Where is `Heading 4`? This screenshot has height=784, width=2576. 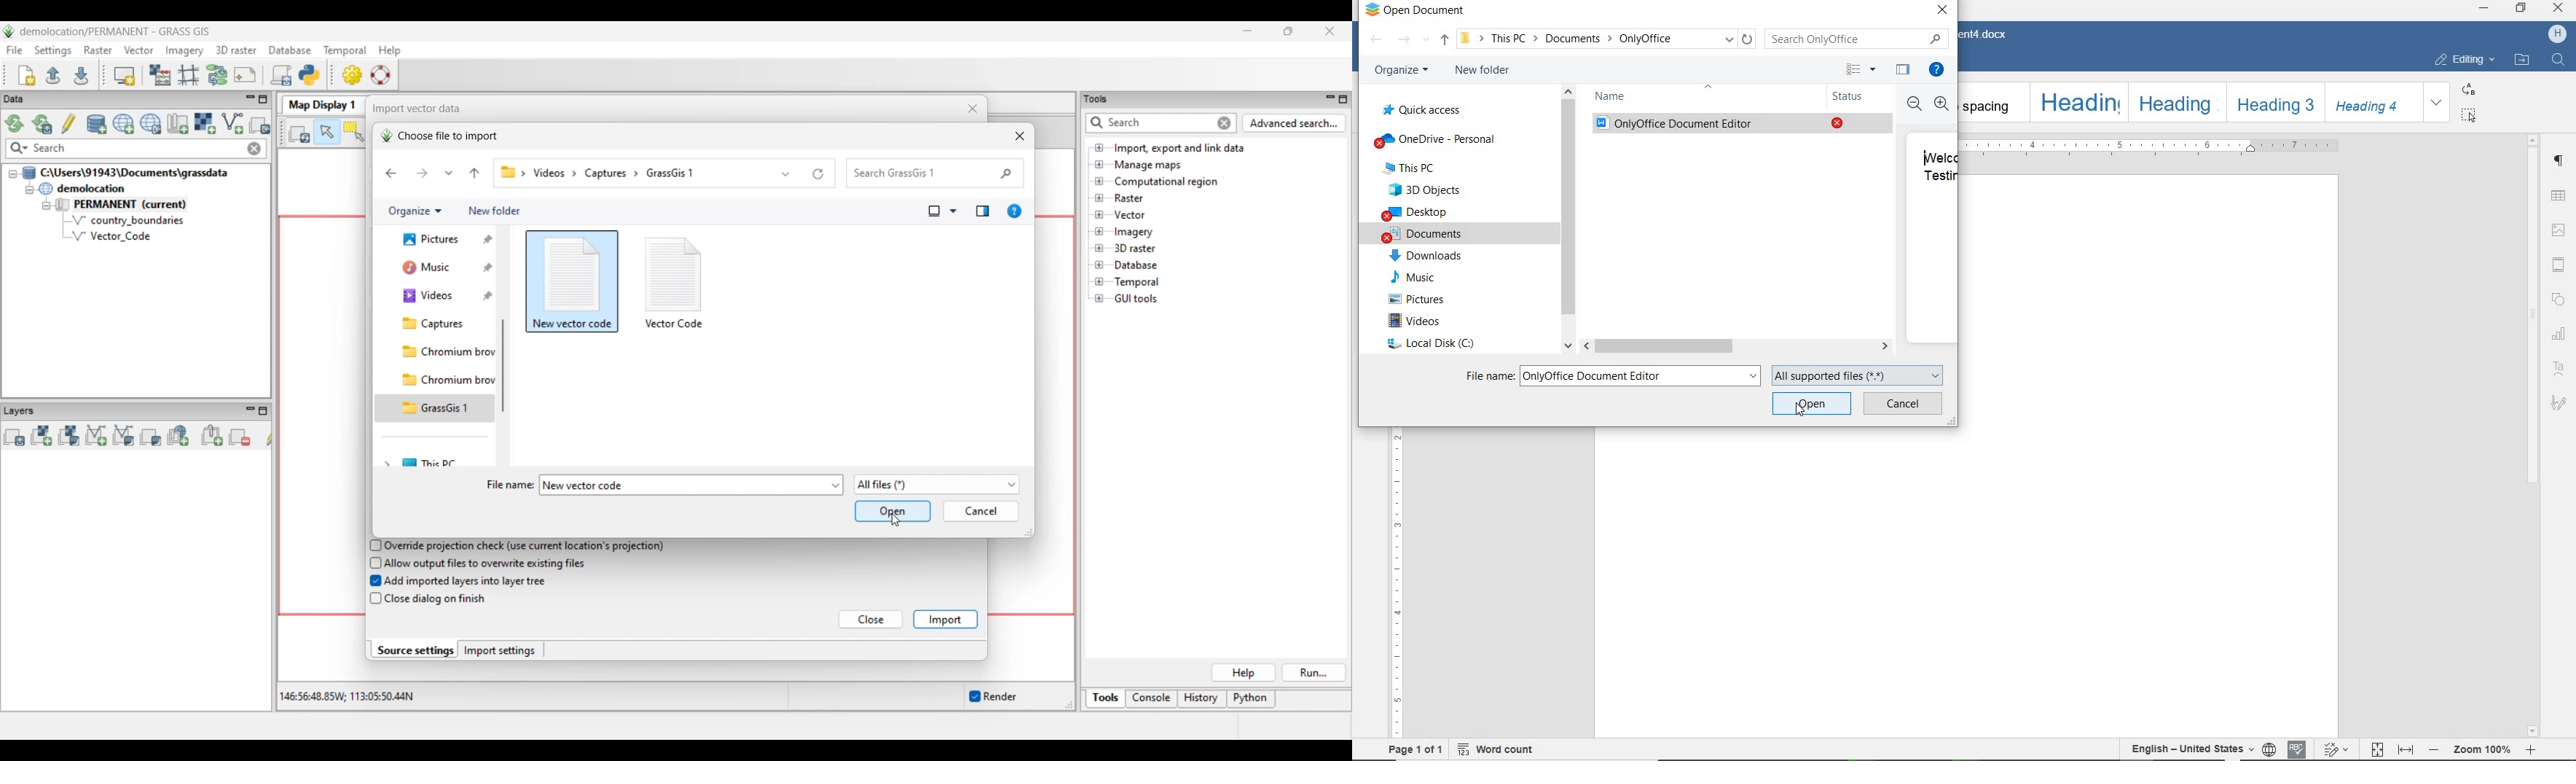 Heading 4 is located at coordinates (2376, 104).